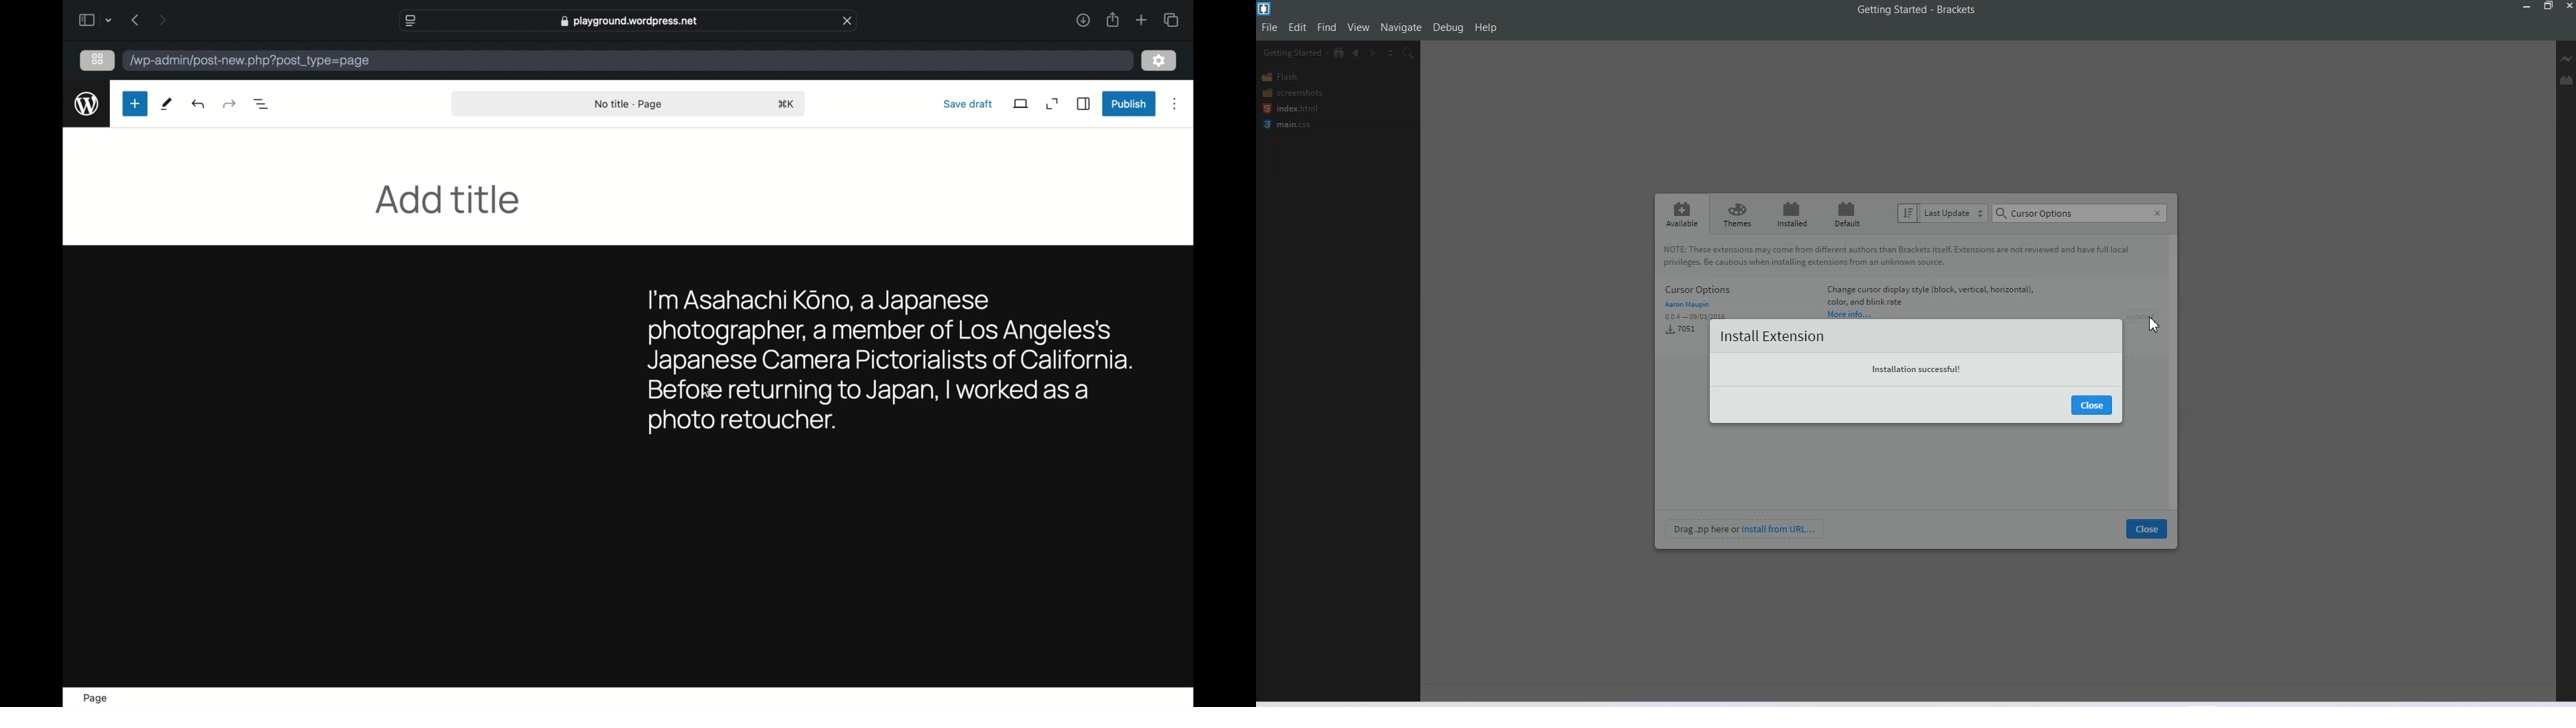 The image size is (2576, 728). What do you see at coordinates (109, 20) in the screenshot?
I see `dropdown` at bounding box center [109, 20].